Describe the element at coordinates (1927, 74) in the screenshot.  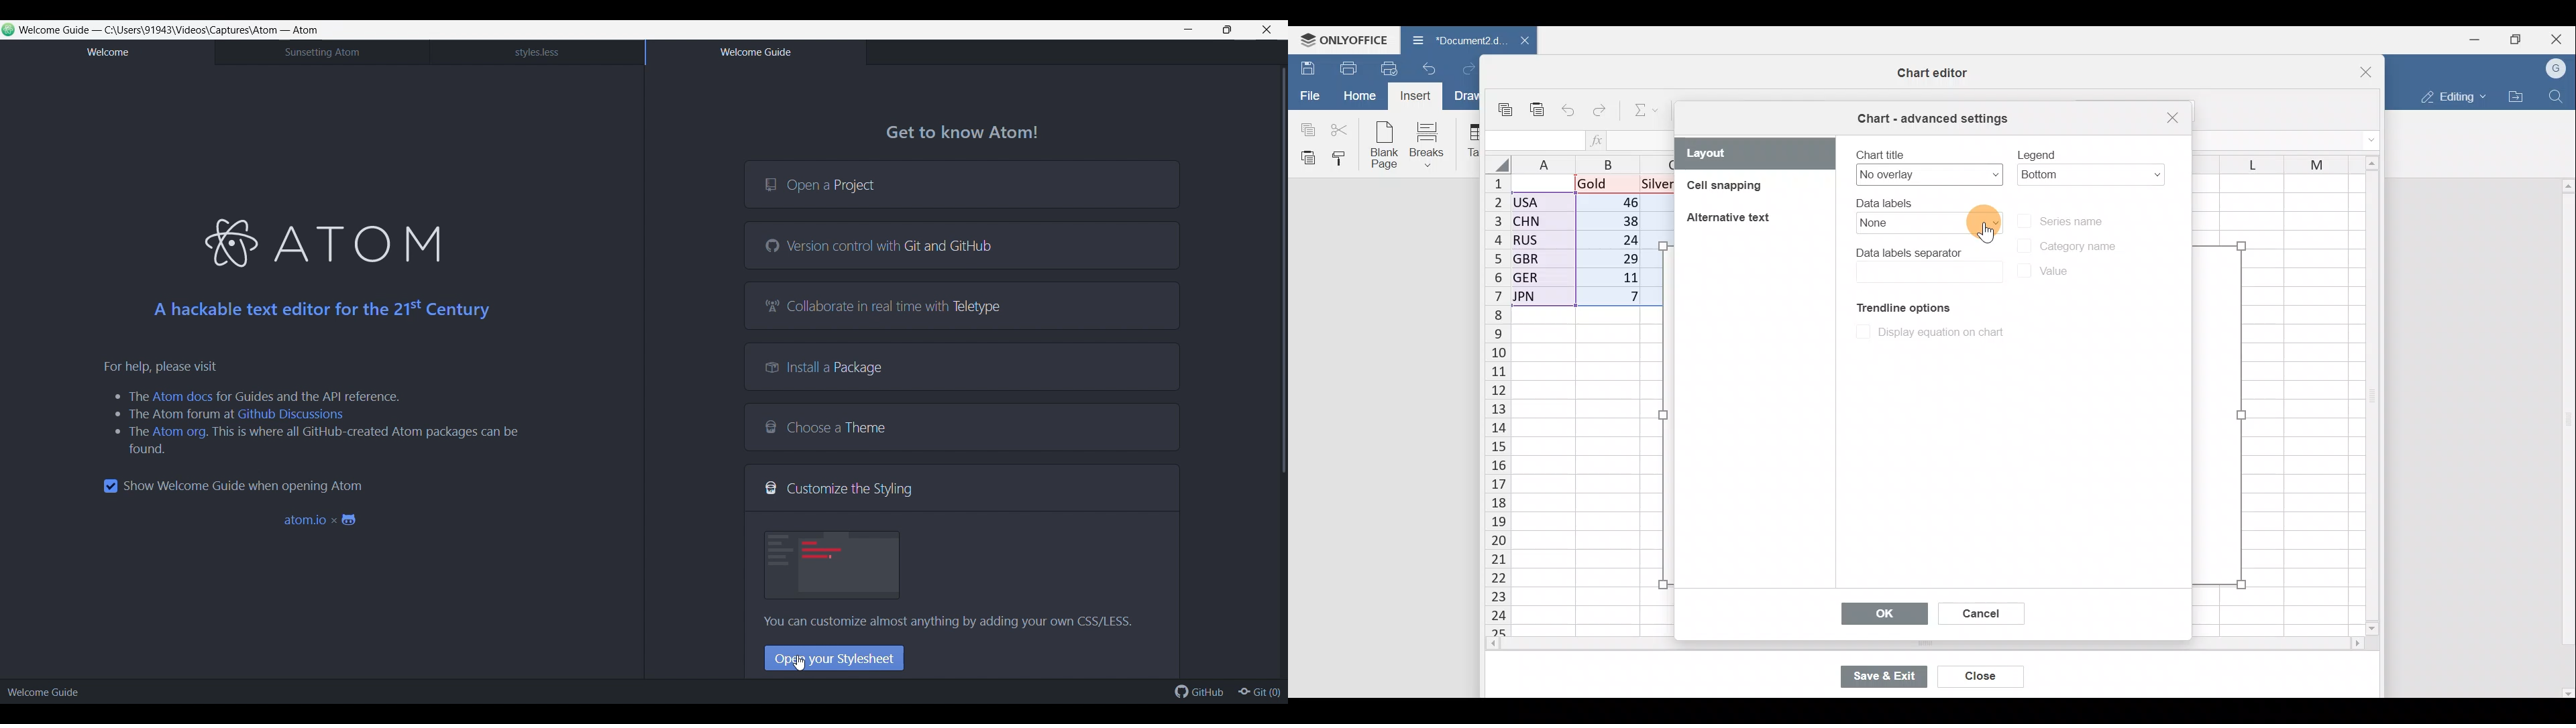
I see `Chart editor` at that location.